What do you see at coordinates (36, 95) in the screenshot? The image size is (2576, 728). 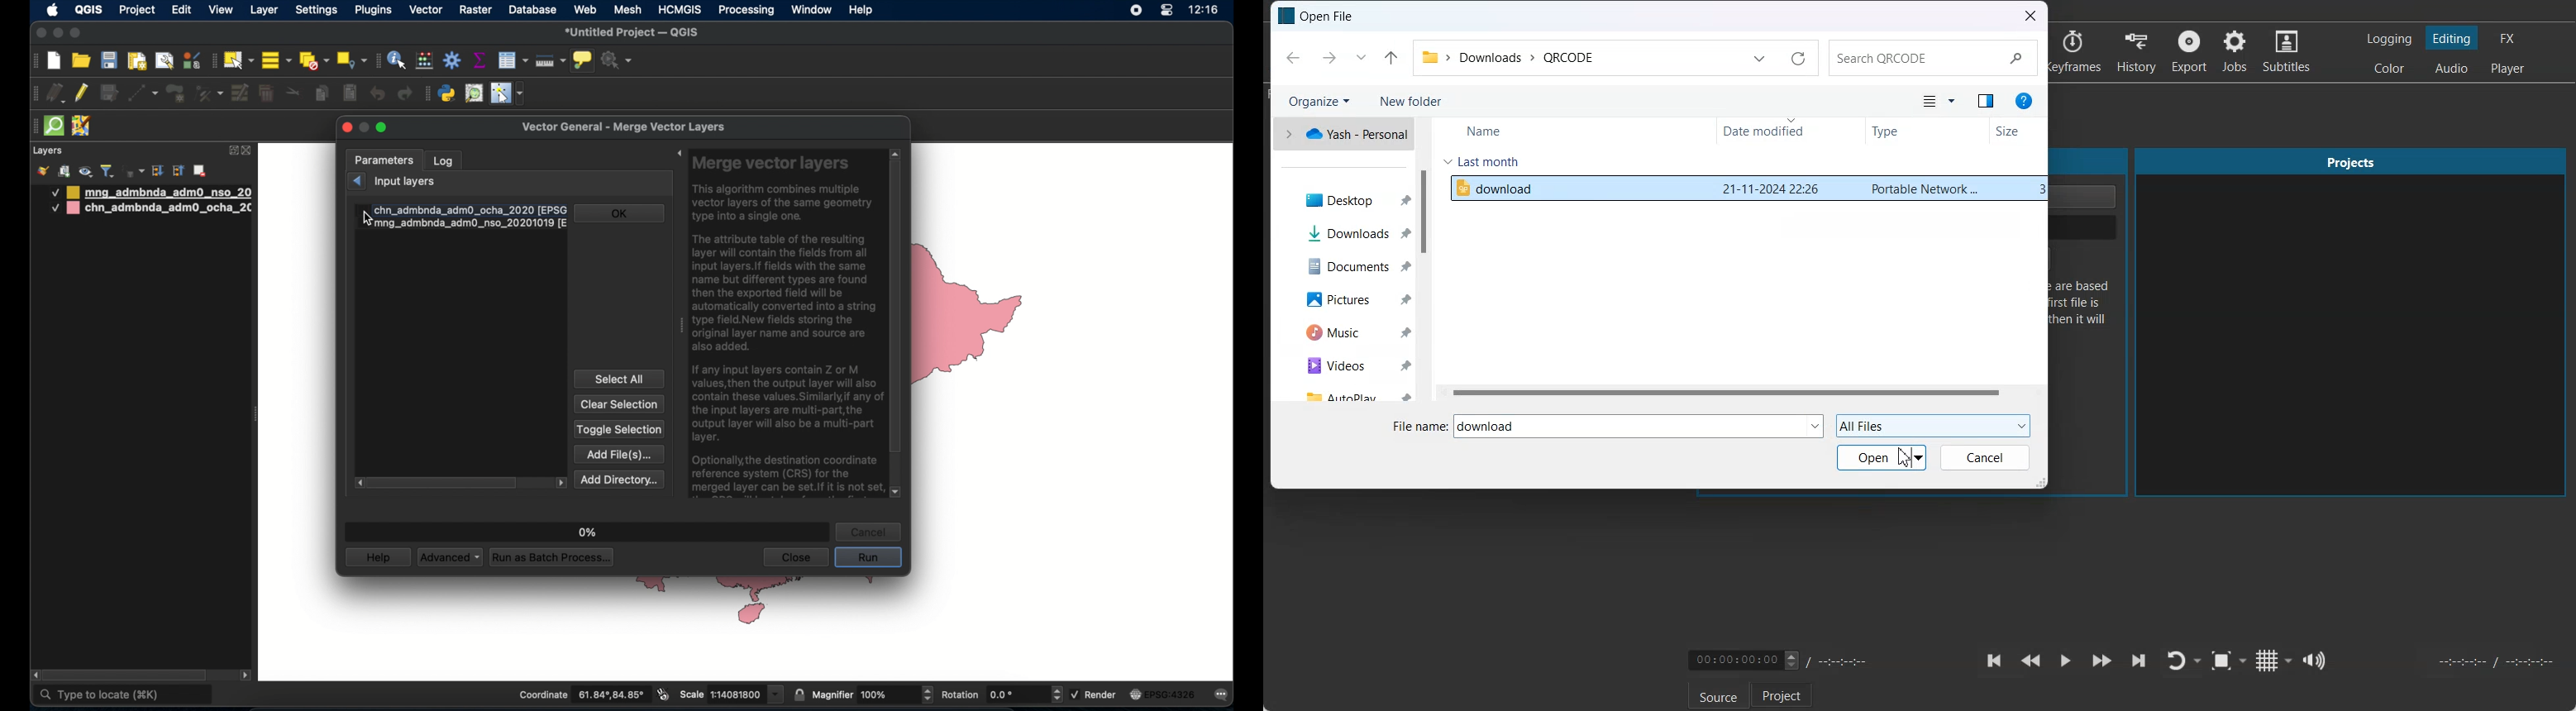 I see `digitizing toolbar` at bounding box center [36, 95].